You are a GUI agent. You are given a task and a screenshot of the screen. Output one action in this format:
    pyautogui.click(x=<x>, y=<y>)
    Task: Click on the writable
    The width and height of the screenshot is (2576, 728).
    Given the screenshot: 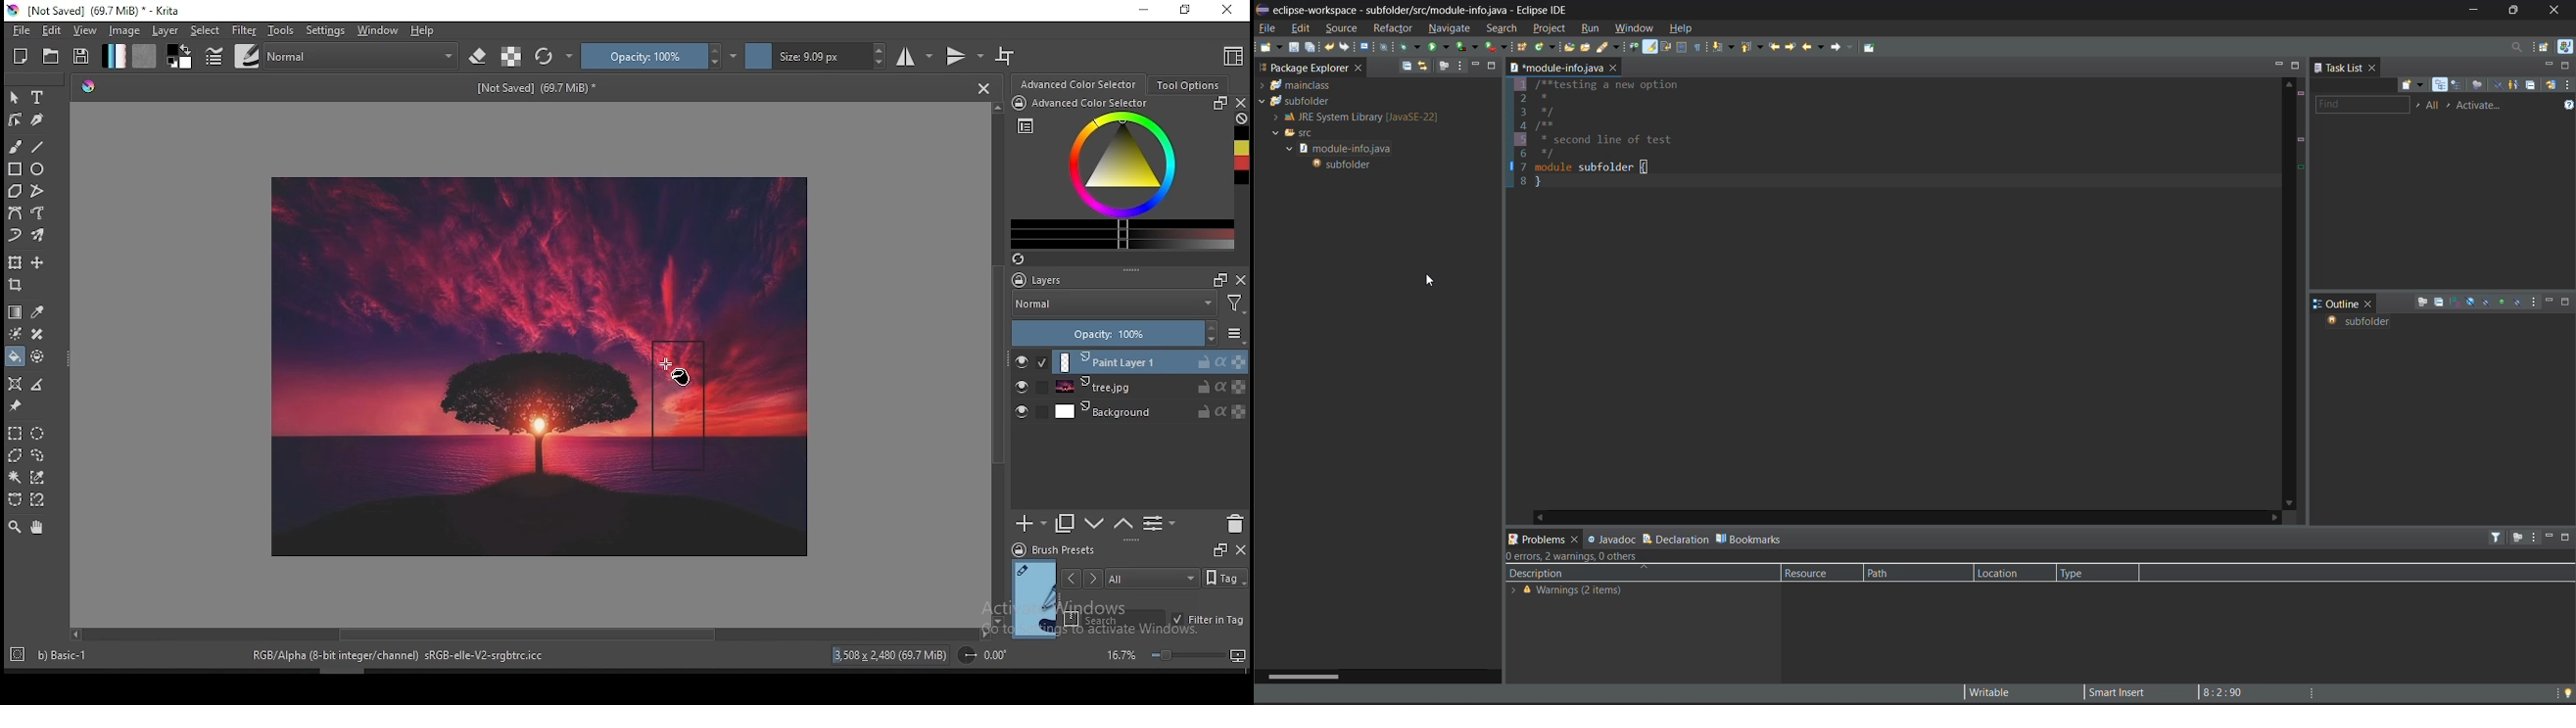 What is the action you would take?
    pyautogui.click(x=1994, y=693)
    